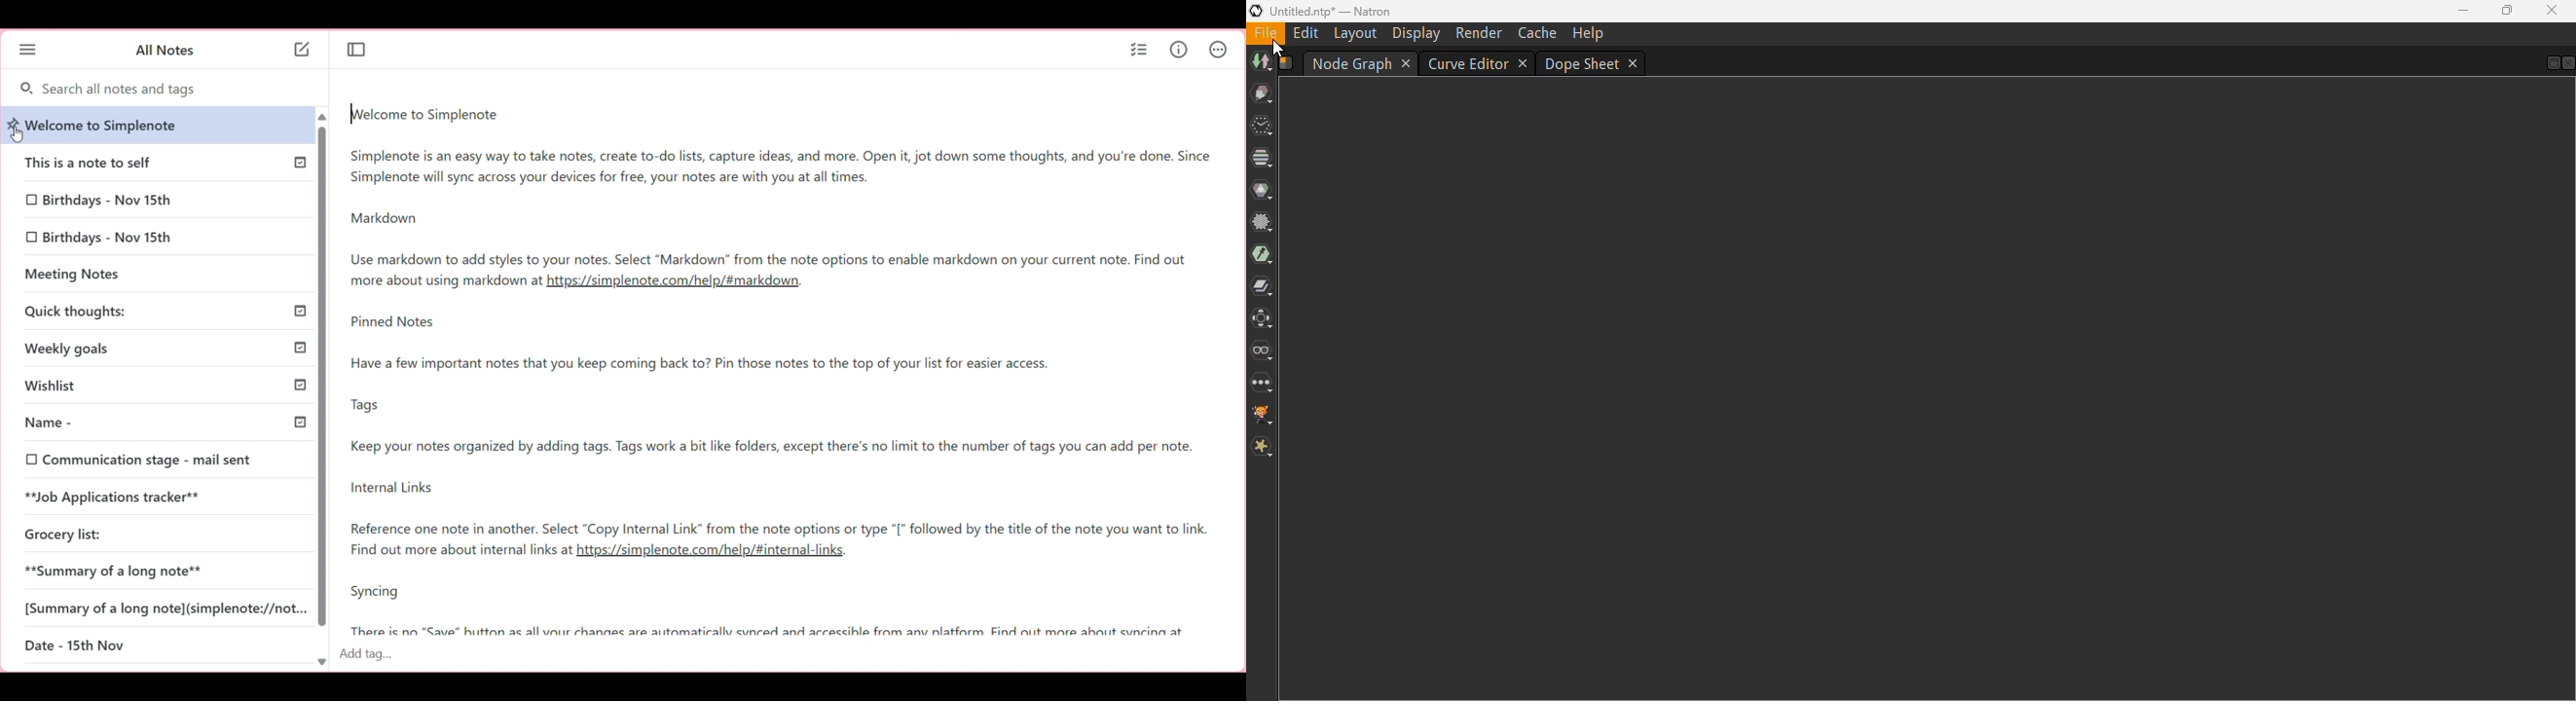 This screenshot has width=2576, height=728. Describe the element at coordinates (722, 552) in the screenshot. I see `link22` at that location.